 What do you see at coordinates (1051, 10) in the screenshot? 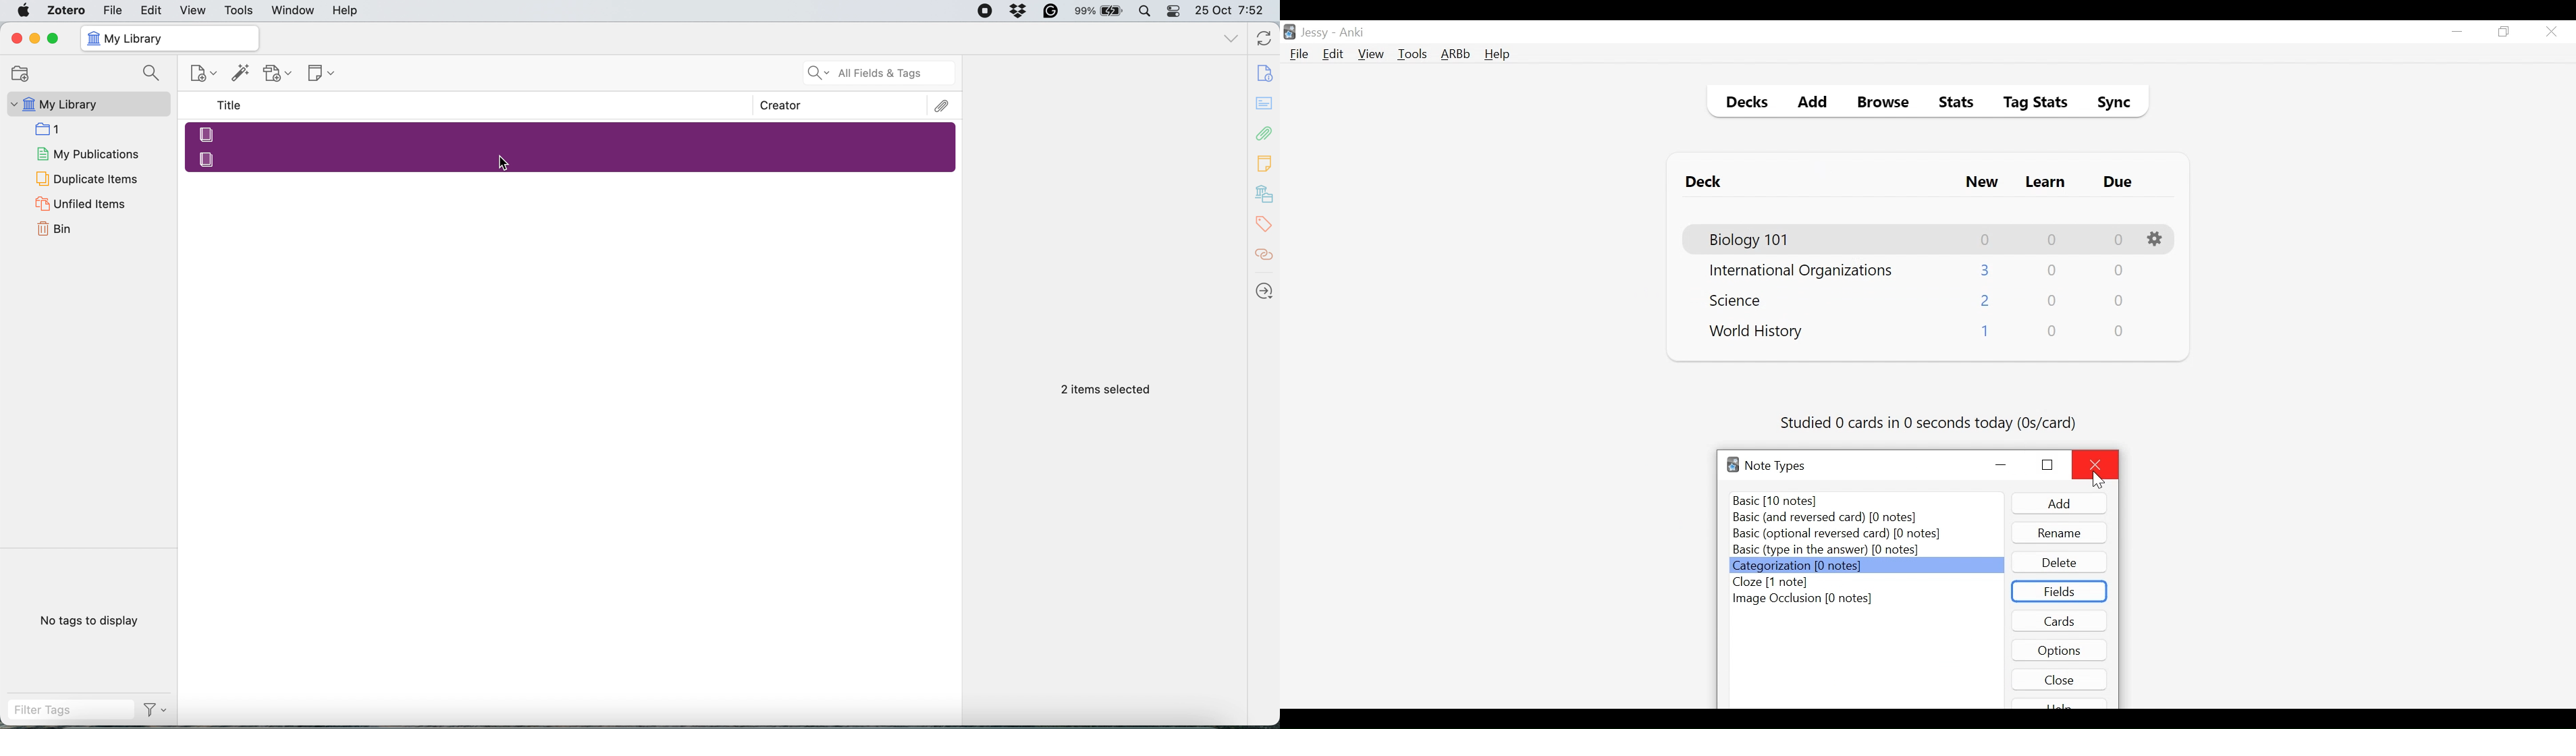
I see `Grammarly` at bounding box center [1051, 10].